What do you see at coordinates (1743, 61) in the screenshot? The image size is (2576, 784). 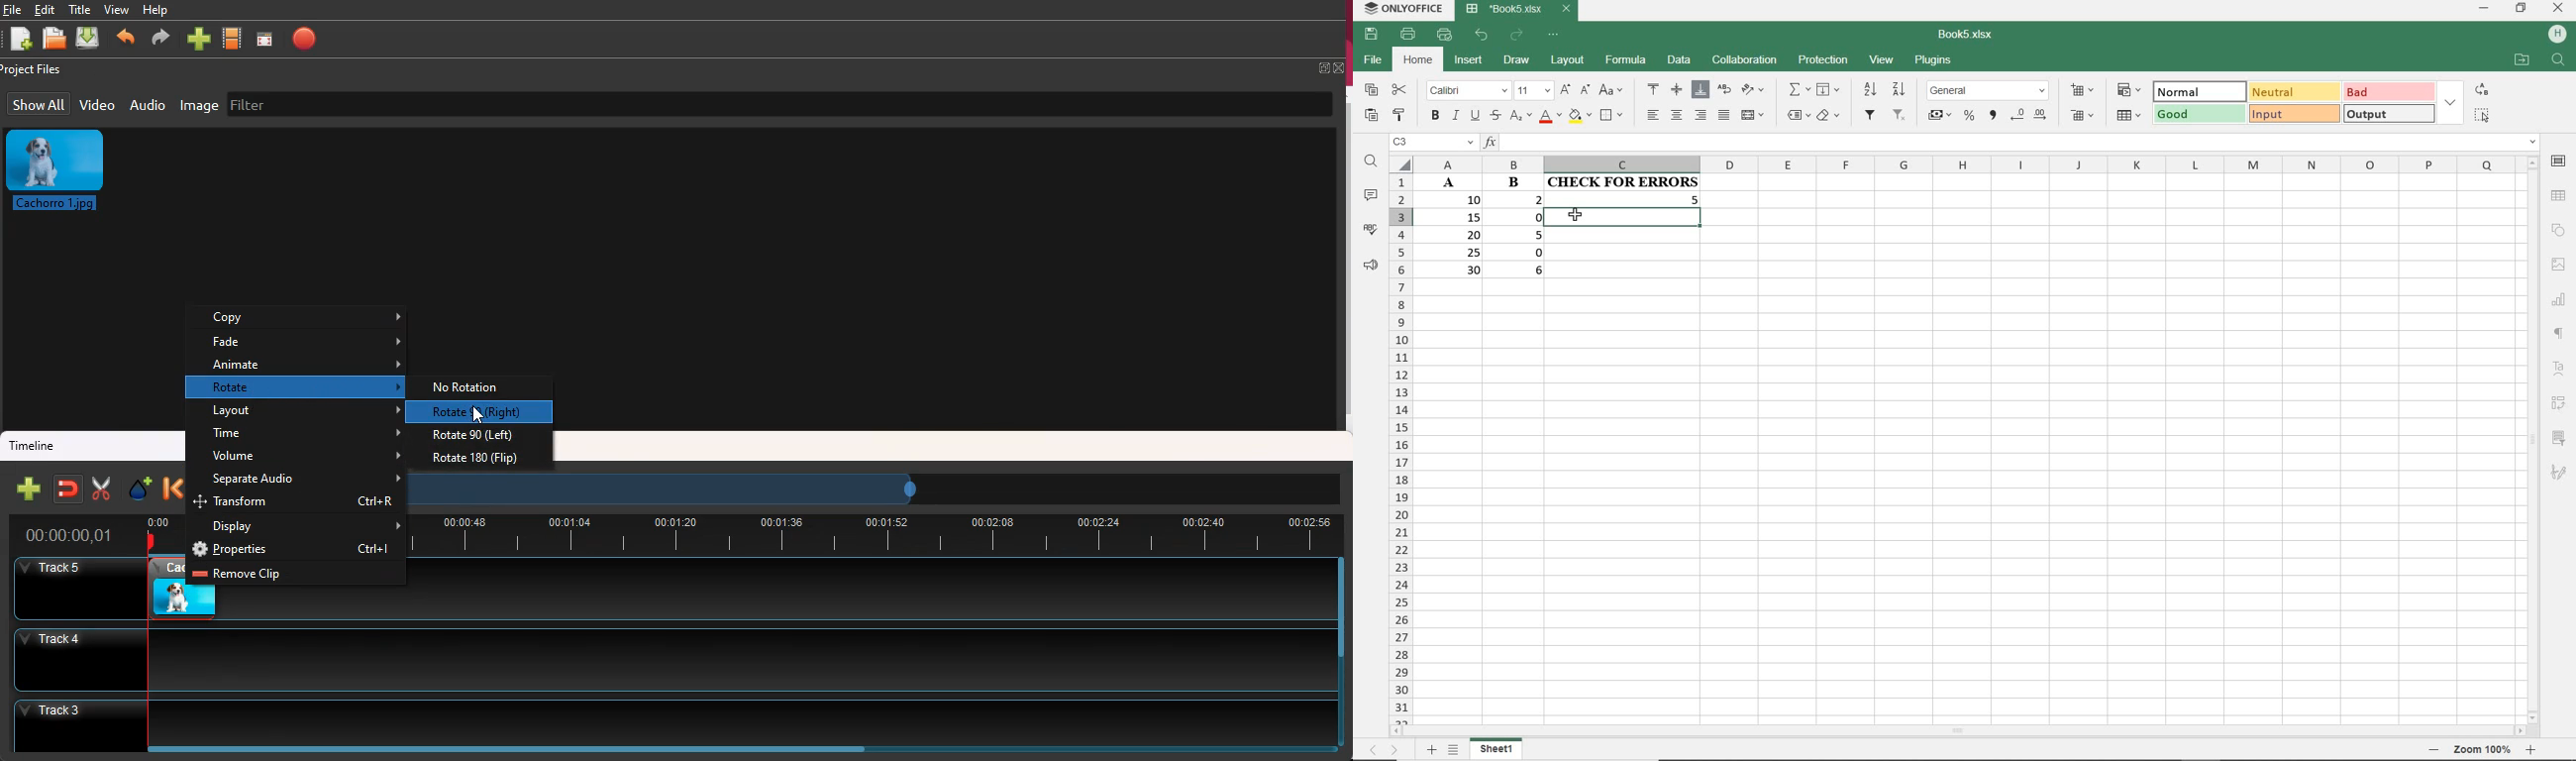 I see `COLLABORATION` at bounding box center [1743, 61].